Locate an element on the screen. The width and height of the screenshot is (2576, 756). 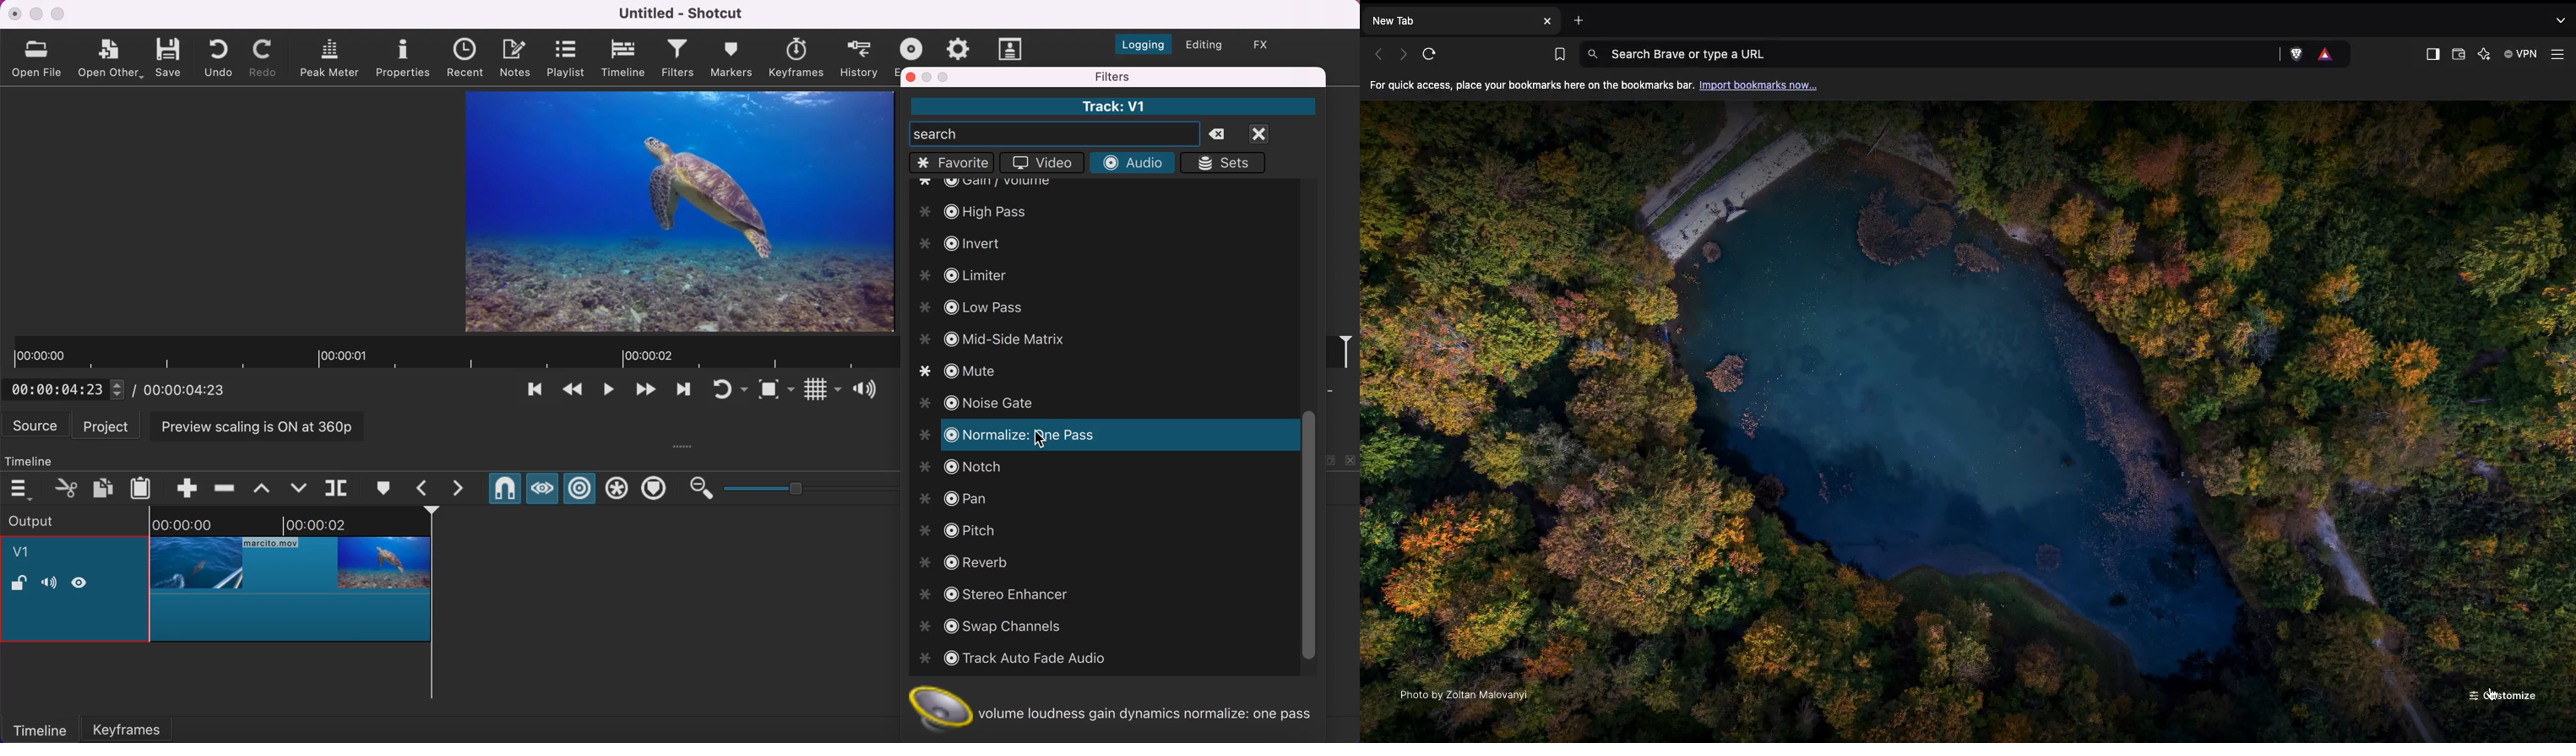
output is located at coordinates (60, 520).